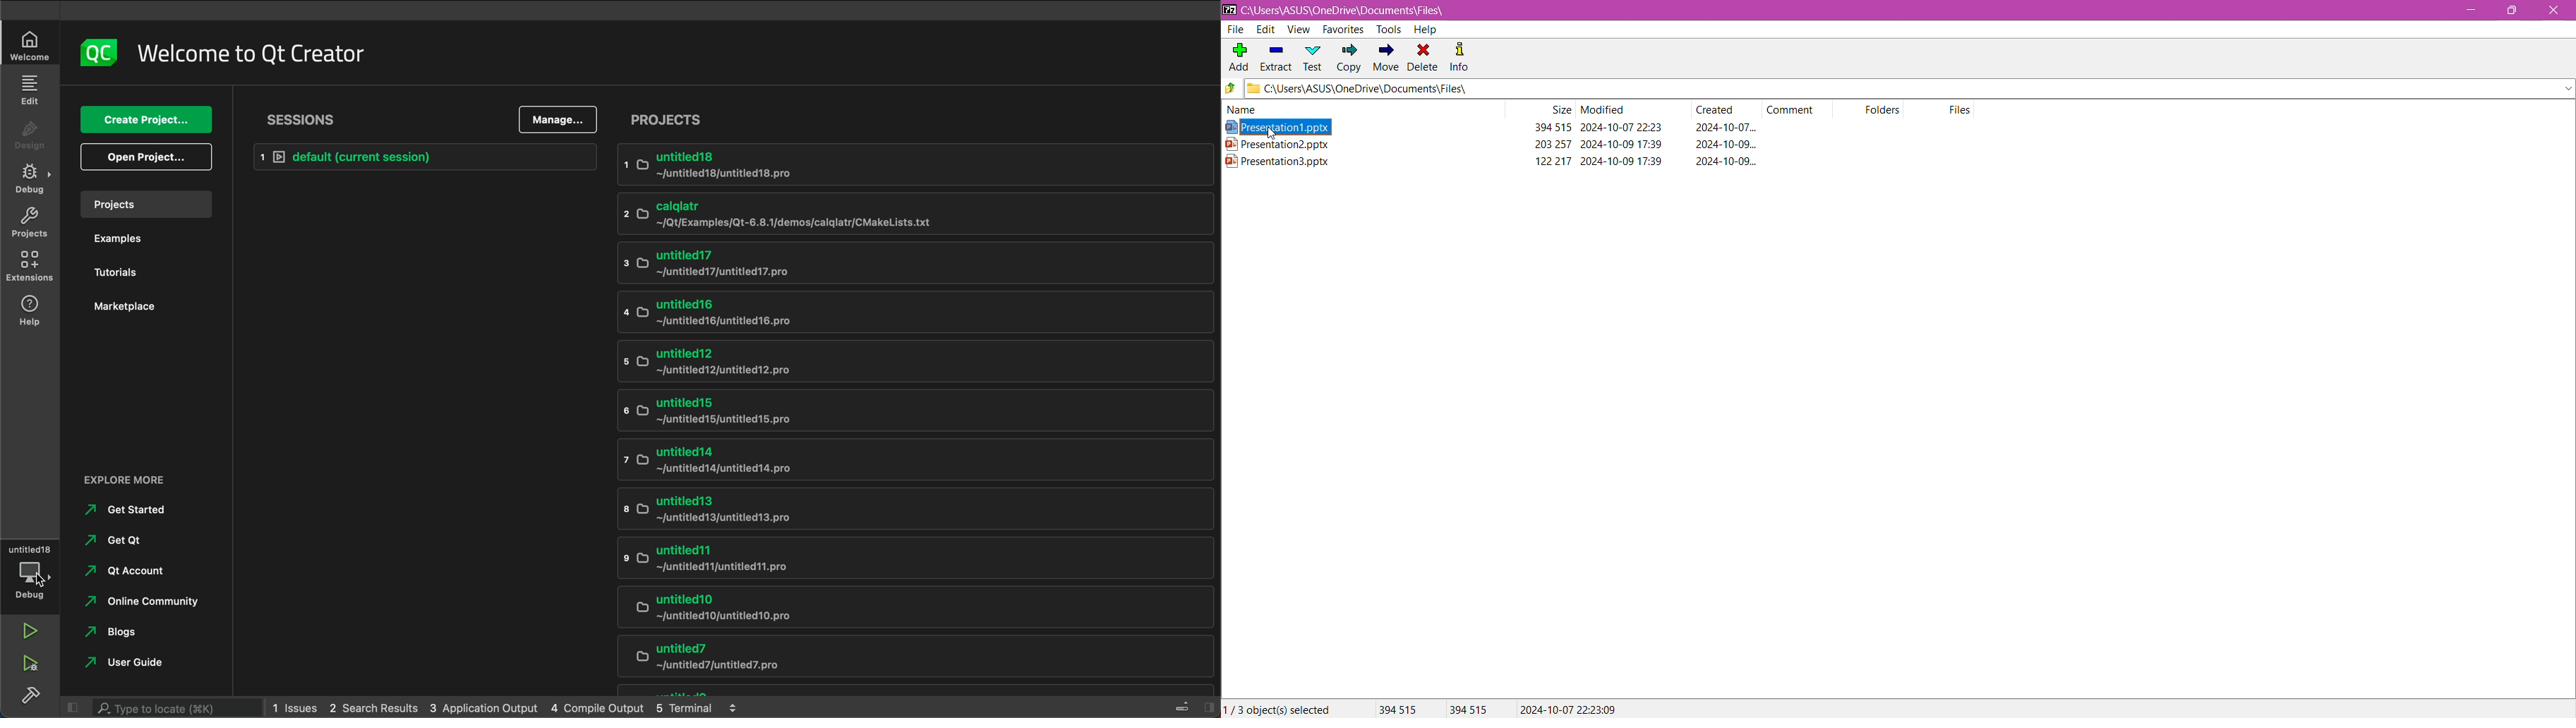 This screenshot has height=728, width=2576. What do you see at coordinates (1275, 55) in the screenshot?
I see `Extract` at bounding box center [1275, 55].